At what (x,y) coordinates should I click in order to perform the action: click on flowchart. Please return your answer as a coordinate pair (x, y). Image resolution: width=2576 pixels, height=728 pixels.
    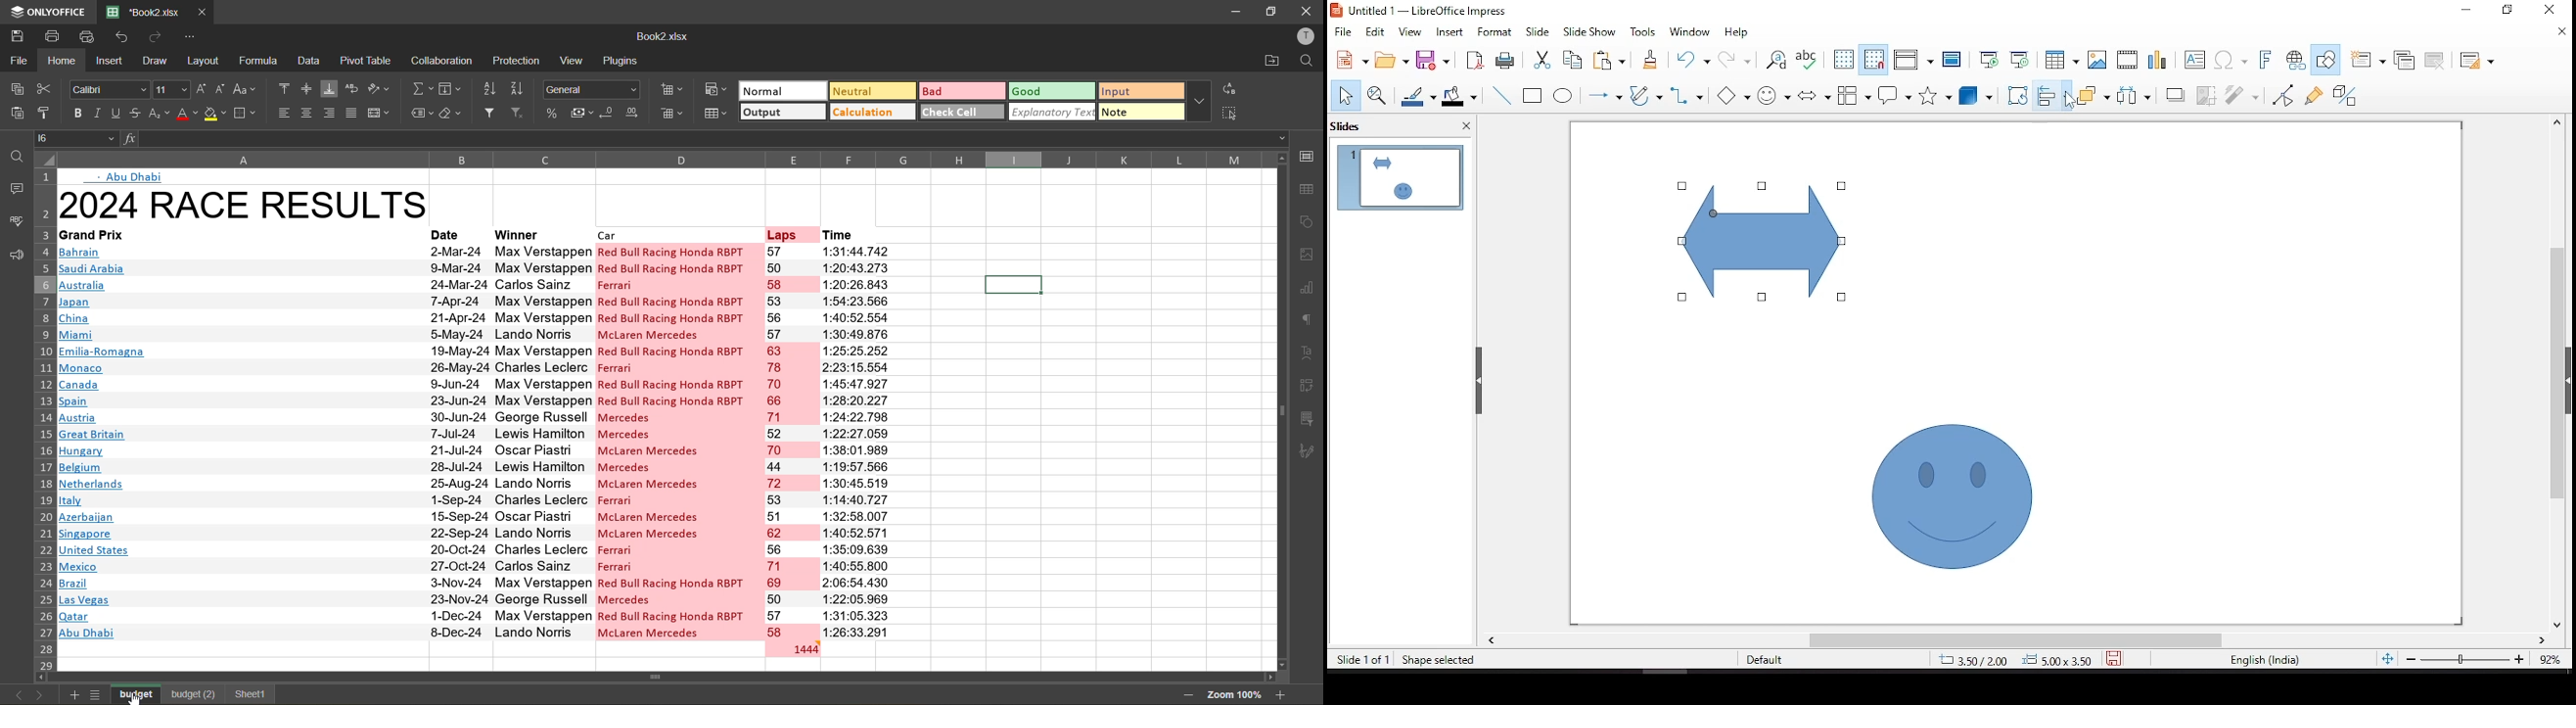
    Looking at the image, I should click on (1853, 92).